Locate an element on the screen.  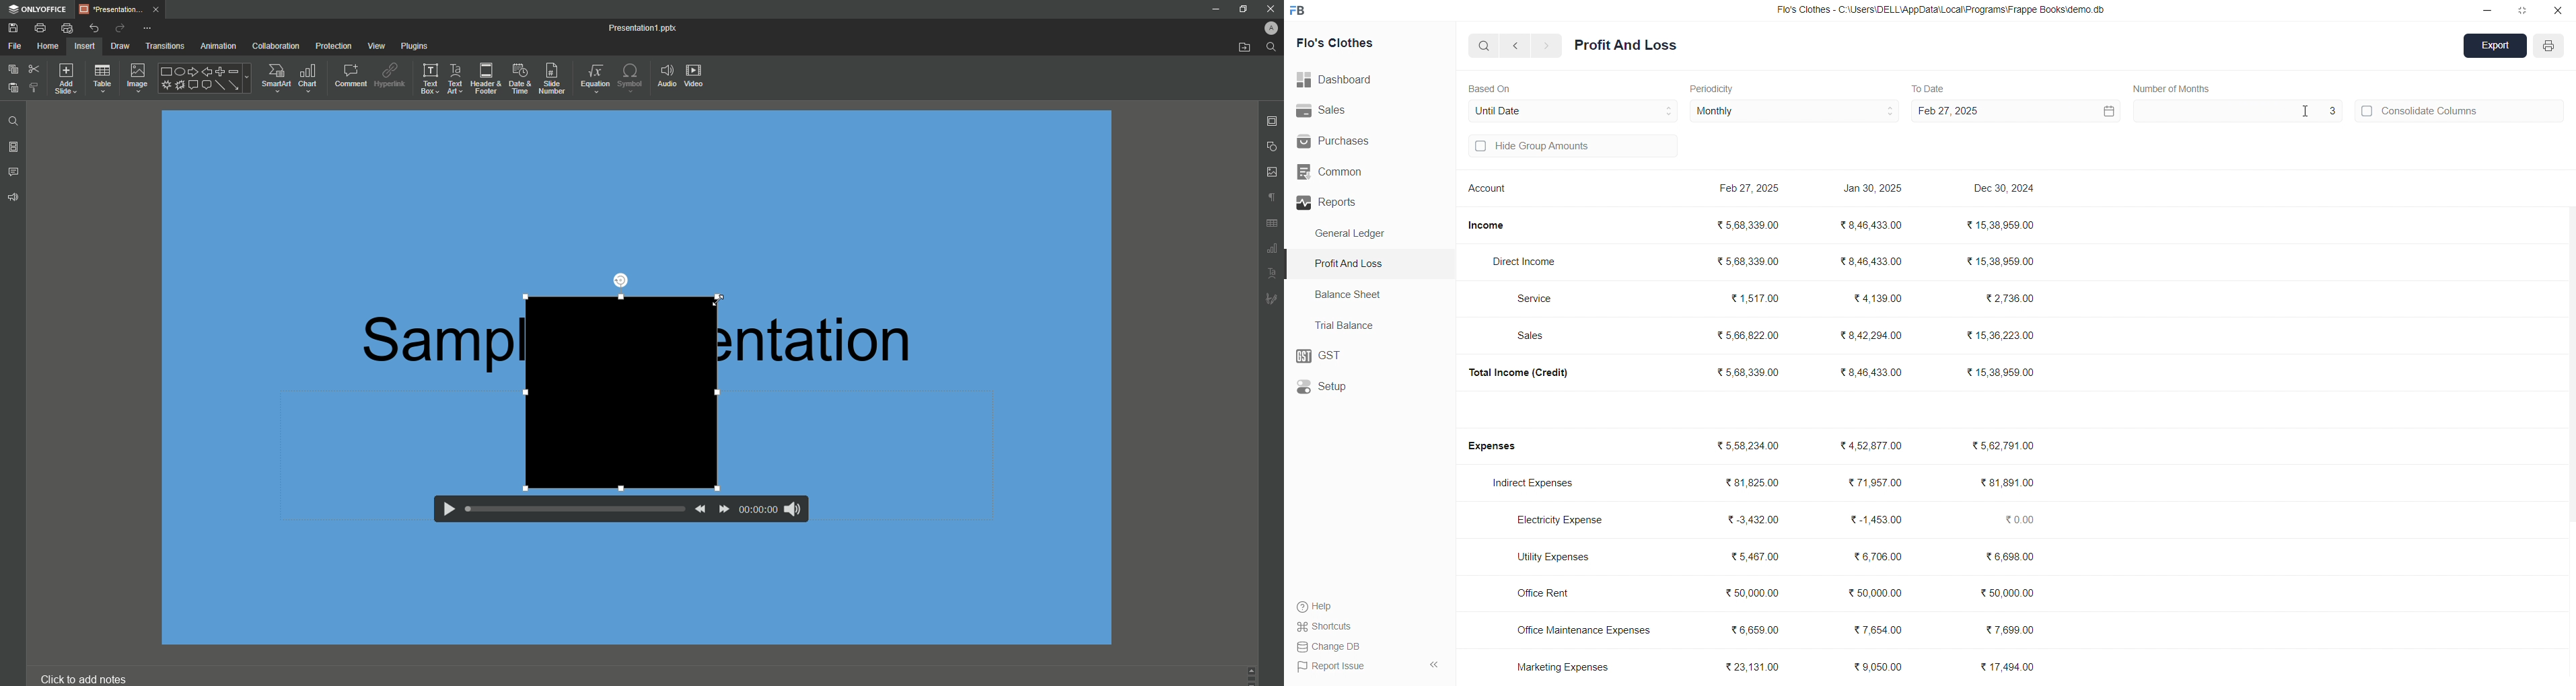
₹15,38,959.00 is located at coordinates (2005, 262).